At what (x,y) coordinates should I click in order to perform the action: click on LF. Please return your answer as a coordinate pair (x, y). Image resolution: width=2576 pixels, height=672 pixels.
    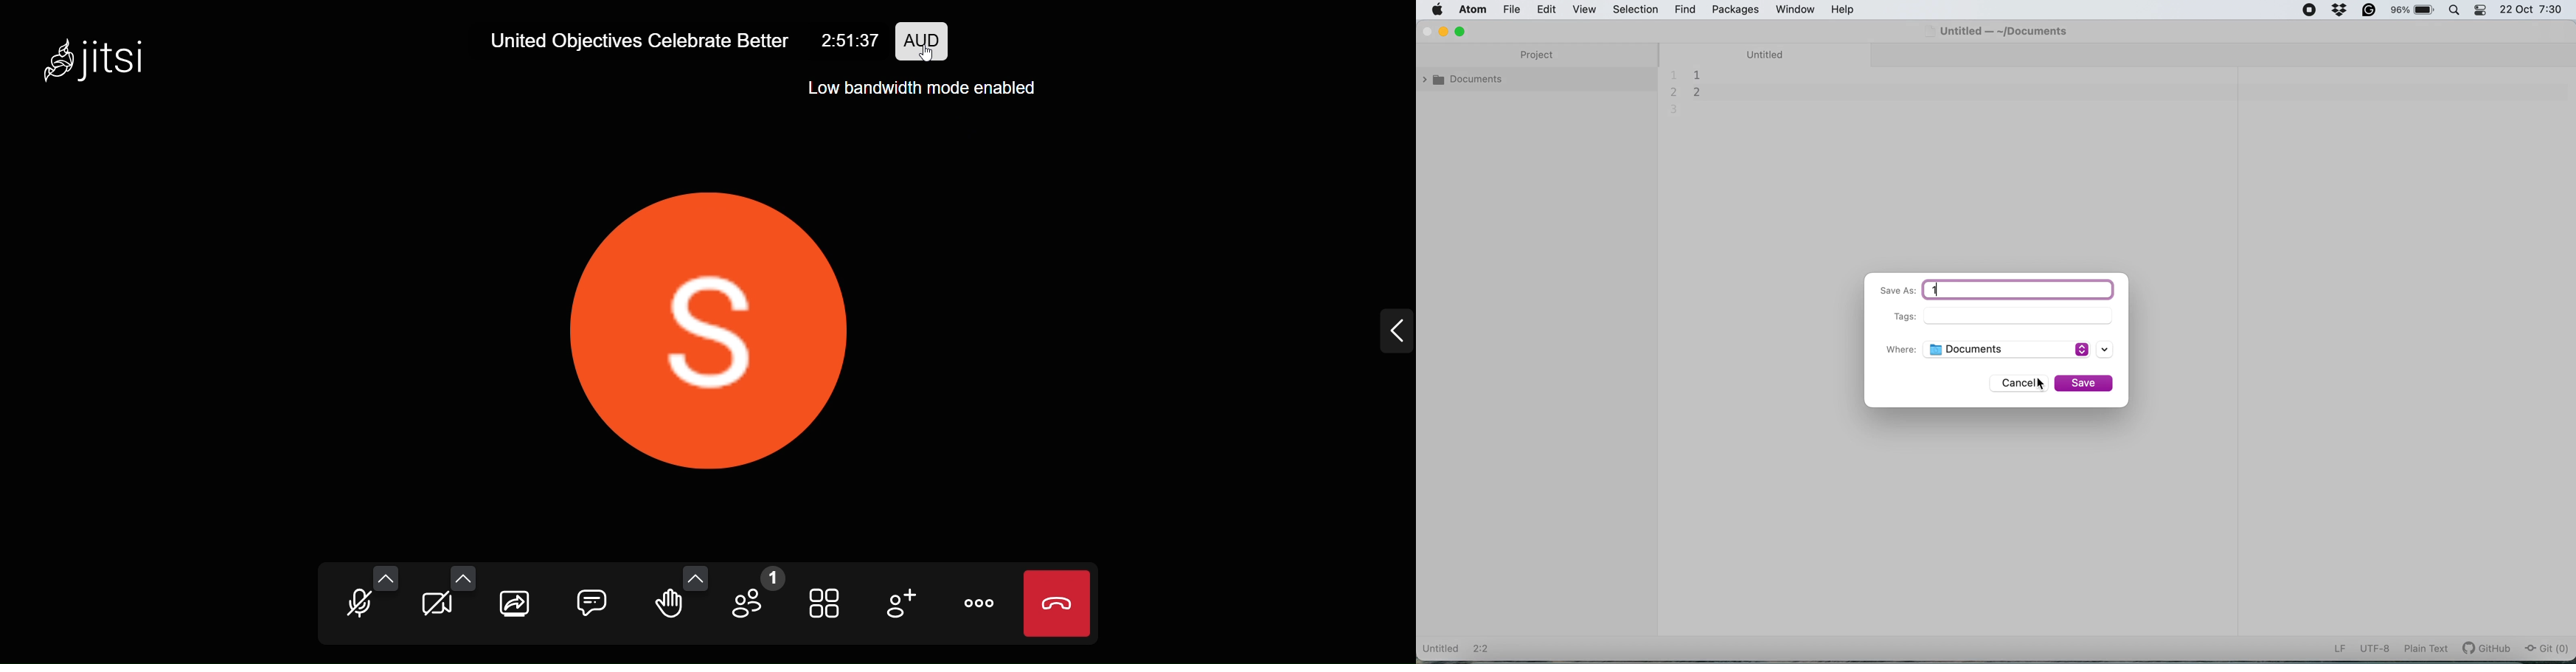
    Looking at the image, I should click on (2340, 649).